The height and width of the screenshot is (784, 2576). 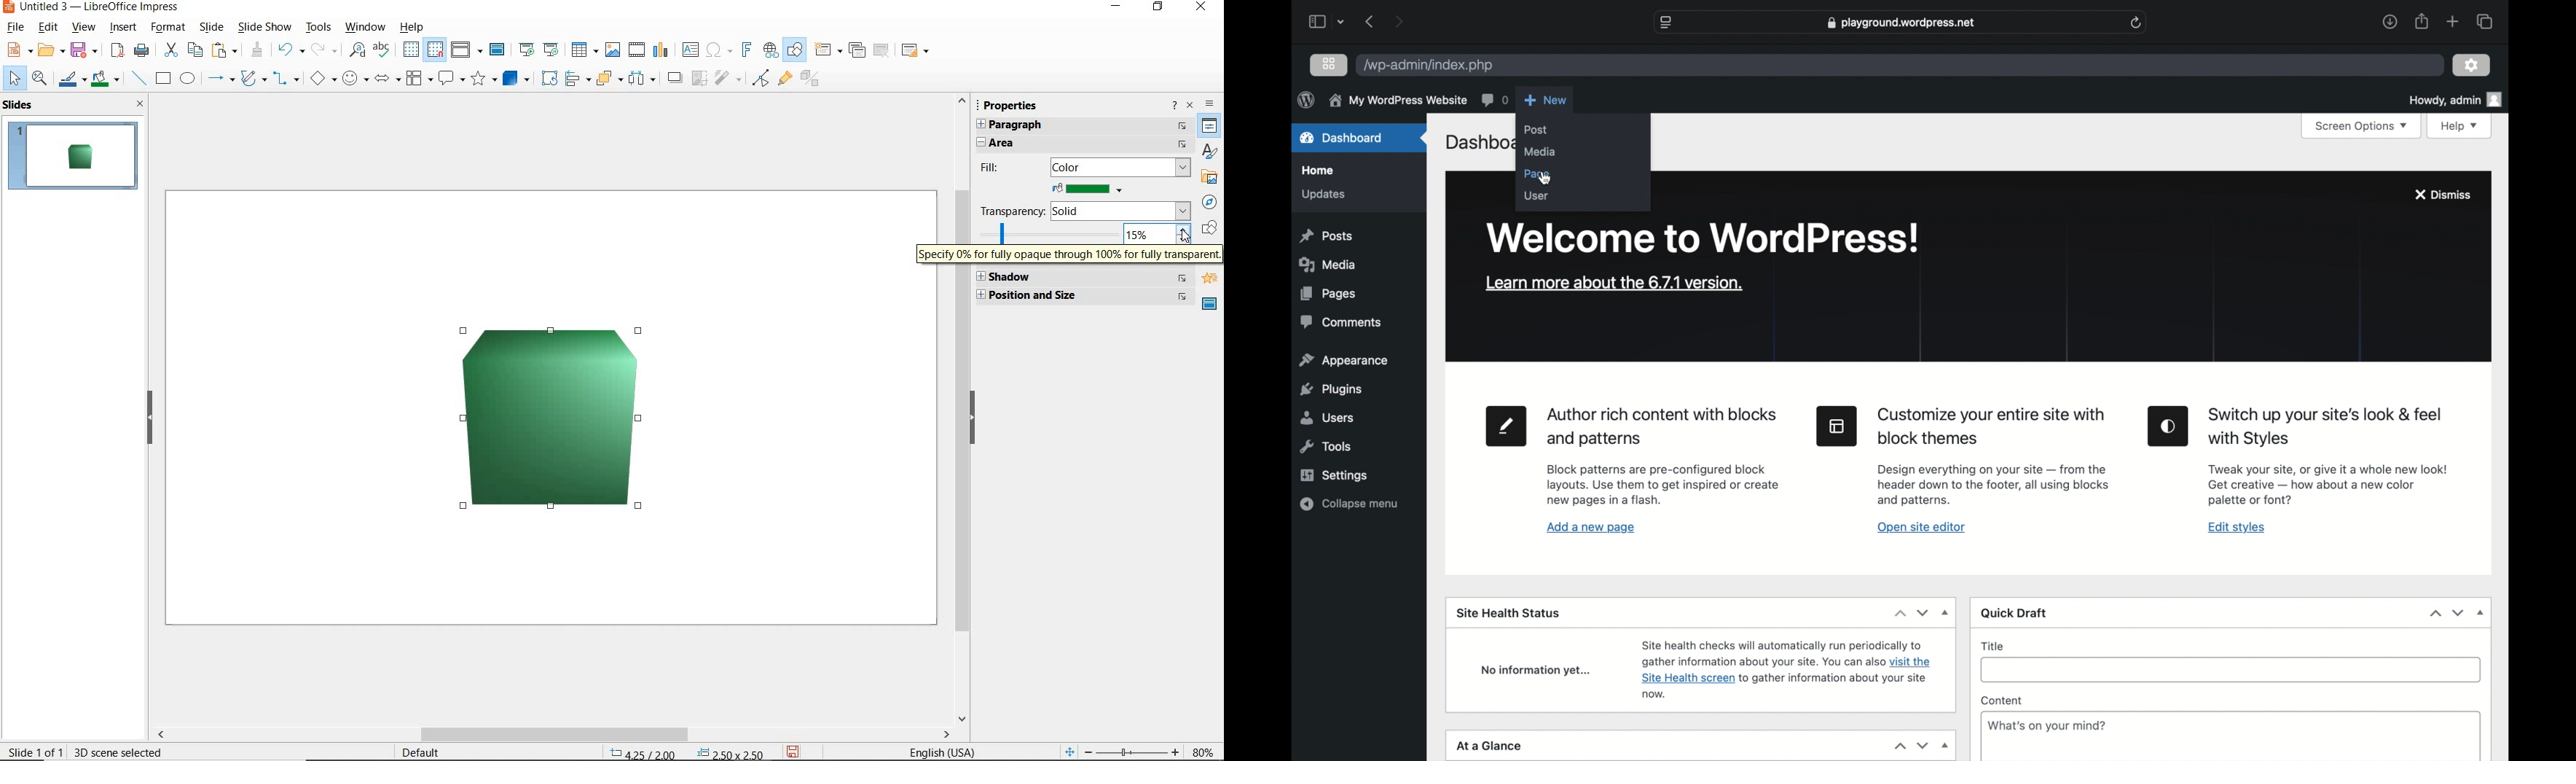 I want to click on callout shapes, so click(x=452, y=79).